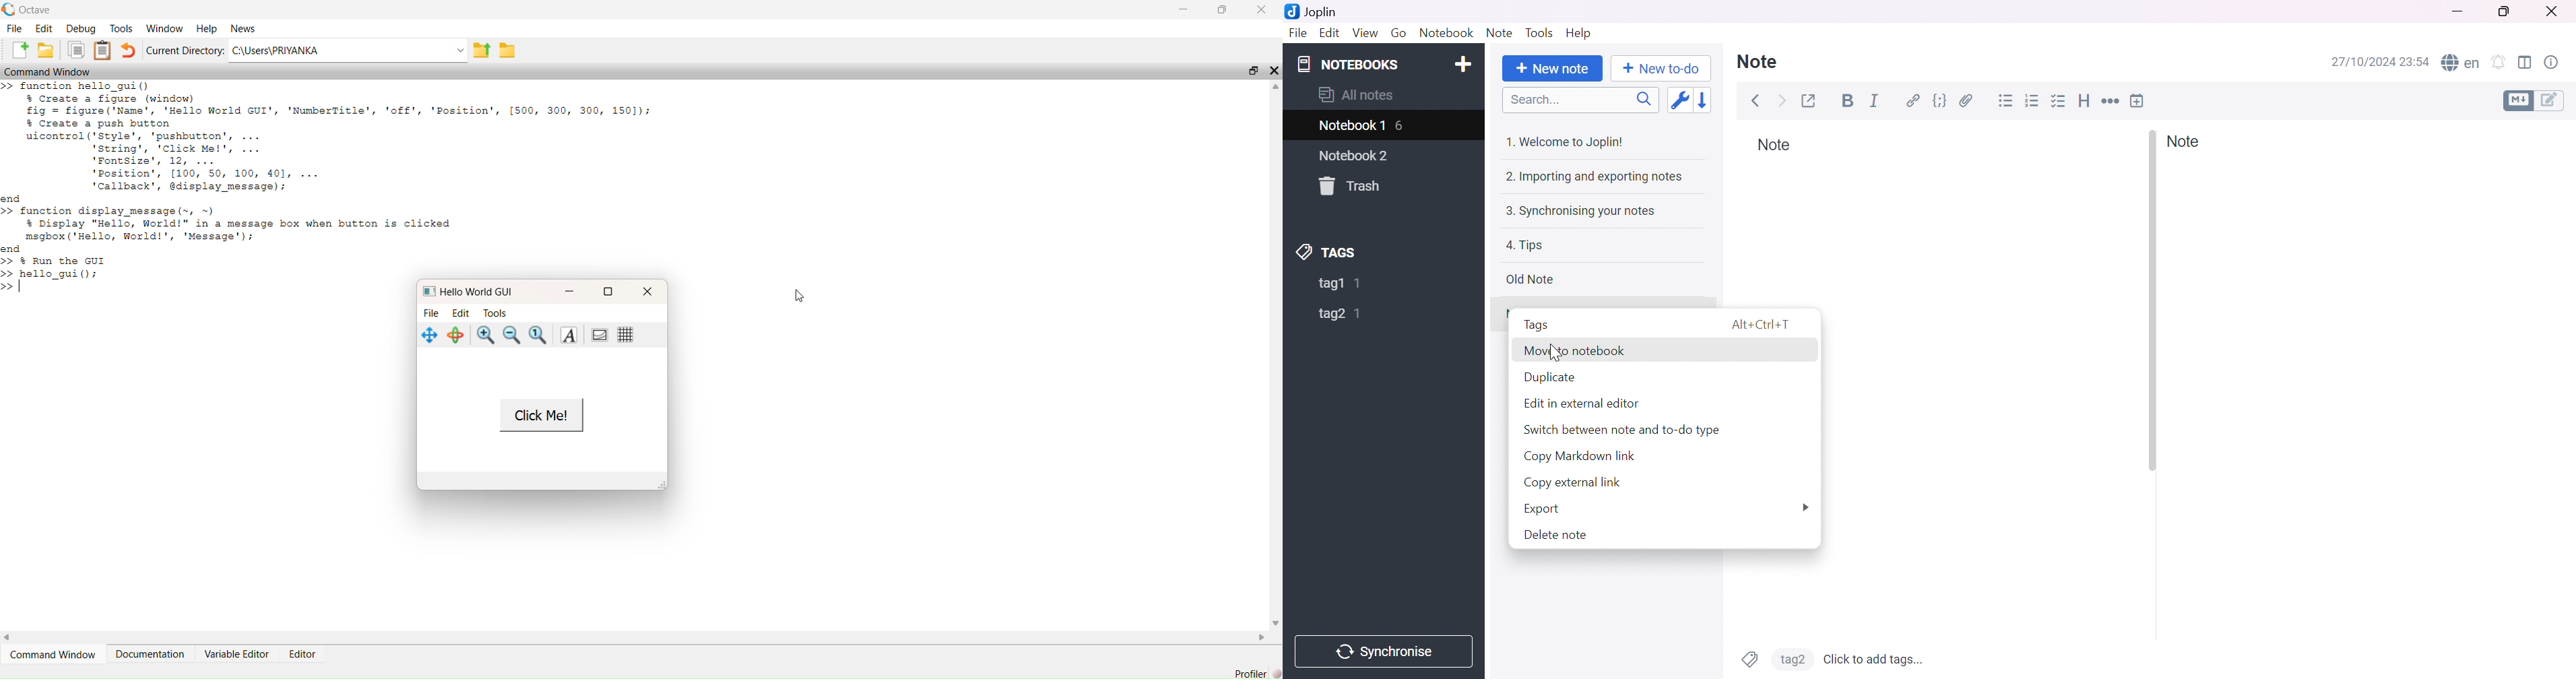 The width and height of the screenshot is (2576, 700). I want to click on Note properties, so click(2555, 62).